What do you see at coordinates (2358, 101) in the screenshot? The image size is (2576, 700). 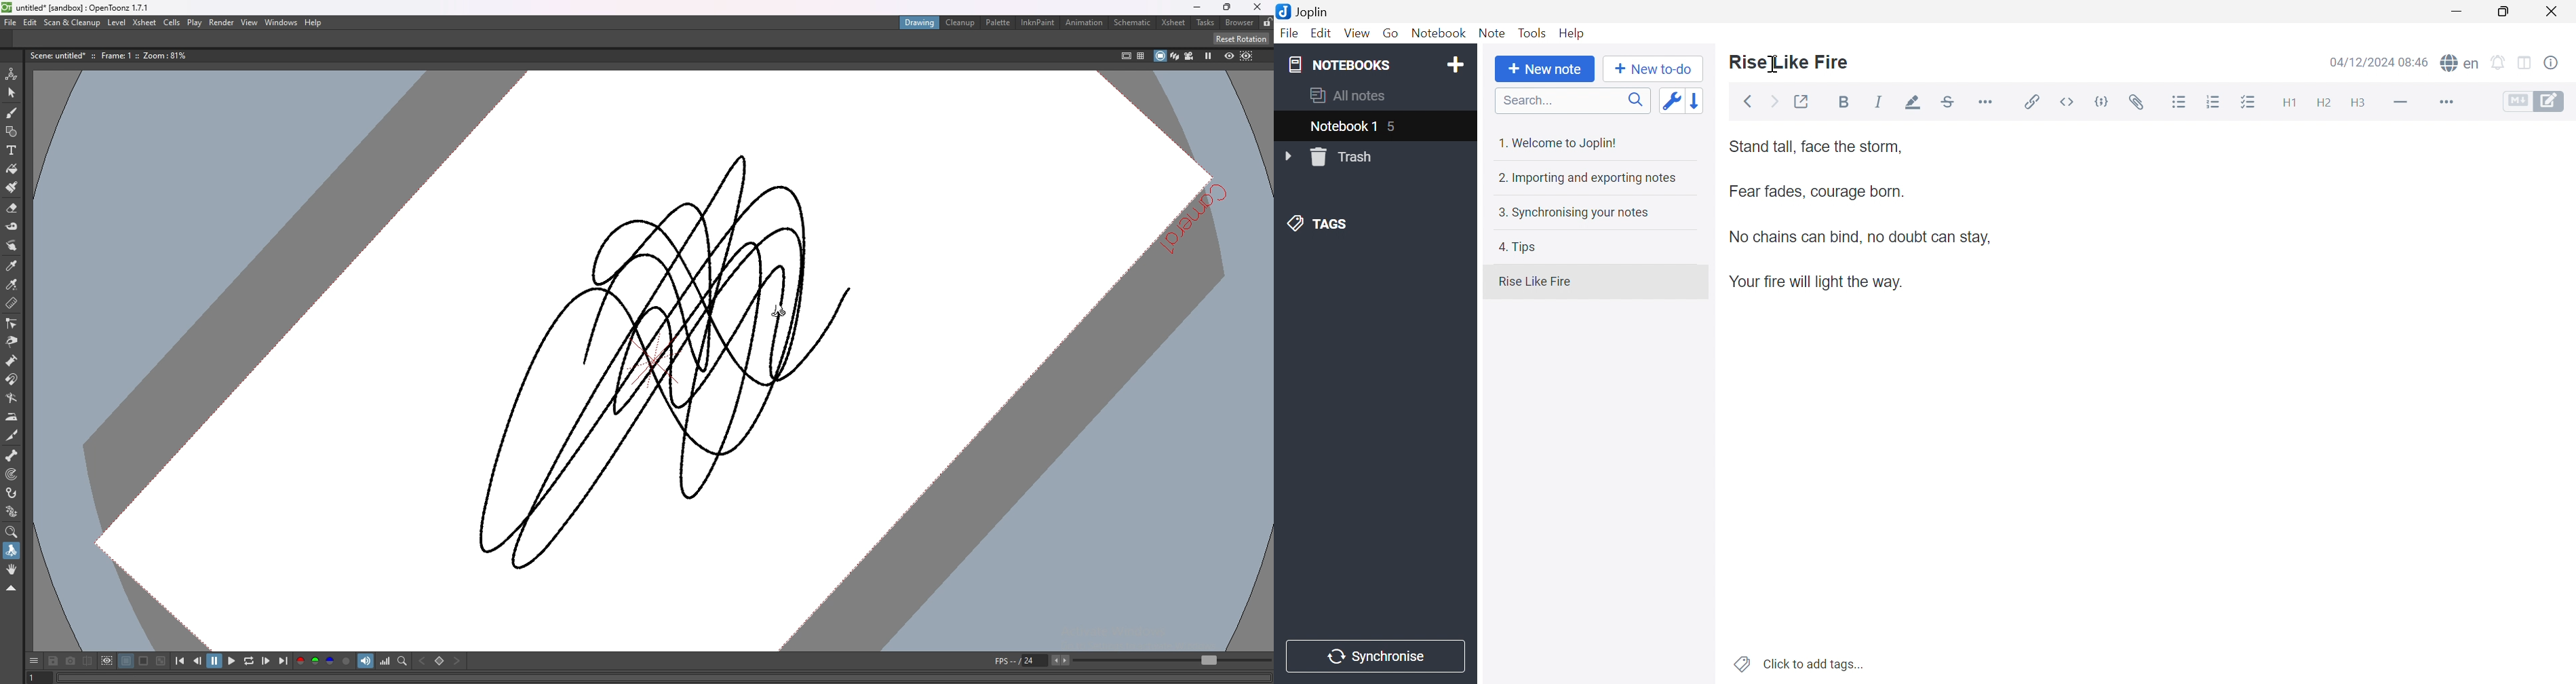 I see `Heading 3` at bounding box center [2358, 101].